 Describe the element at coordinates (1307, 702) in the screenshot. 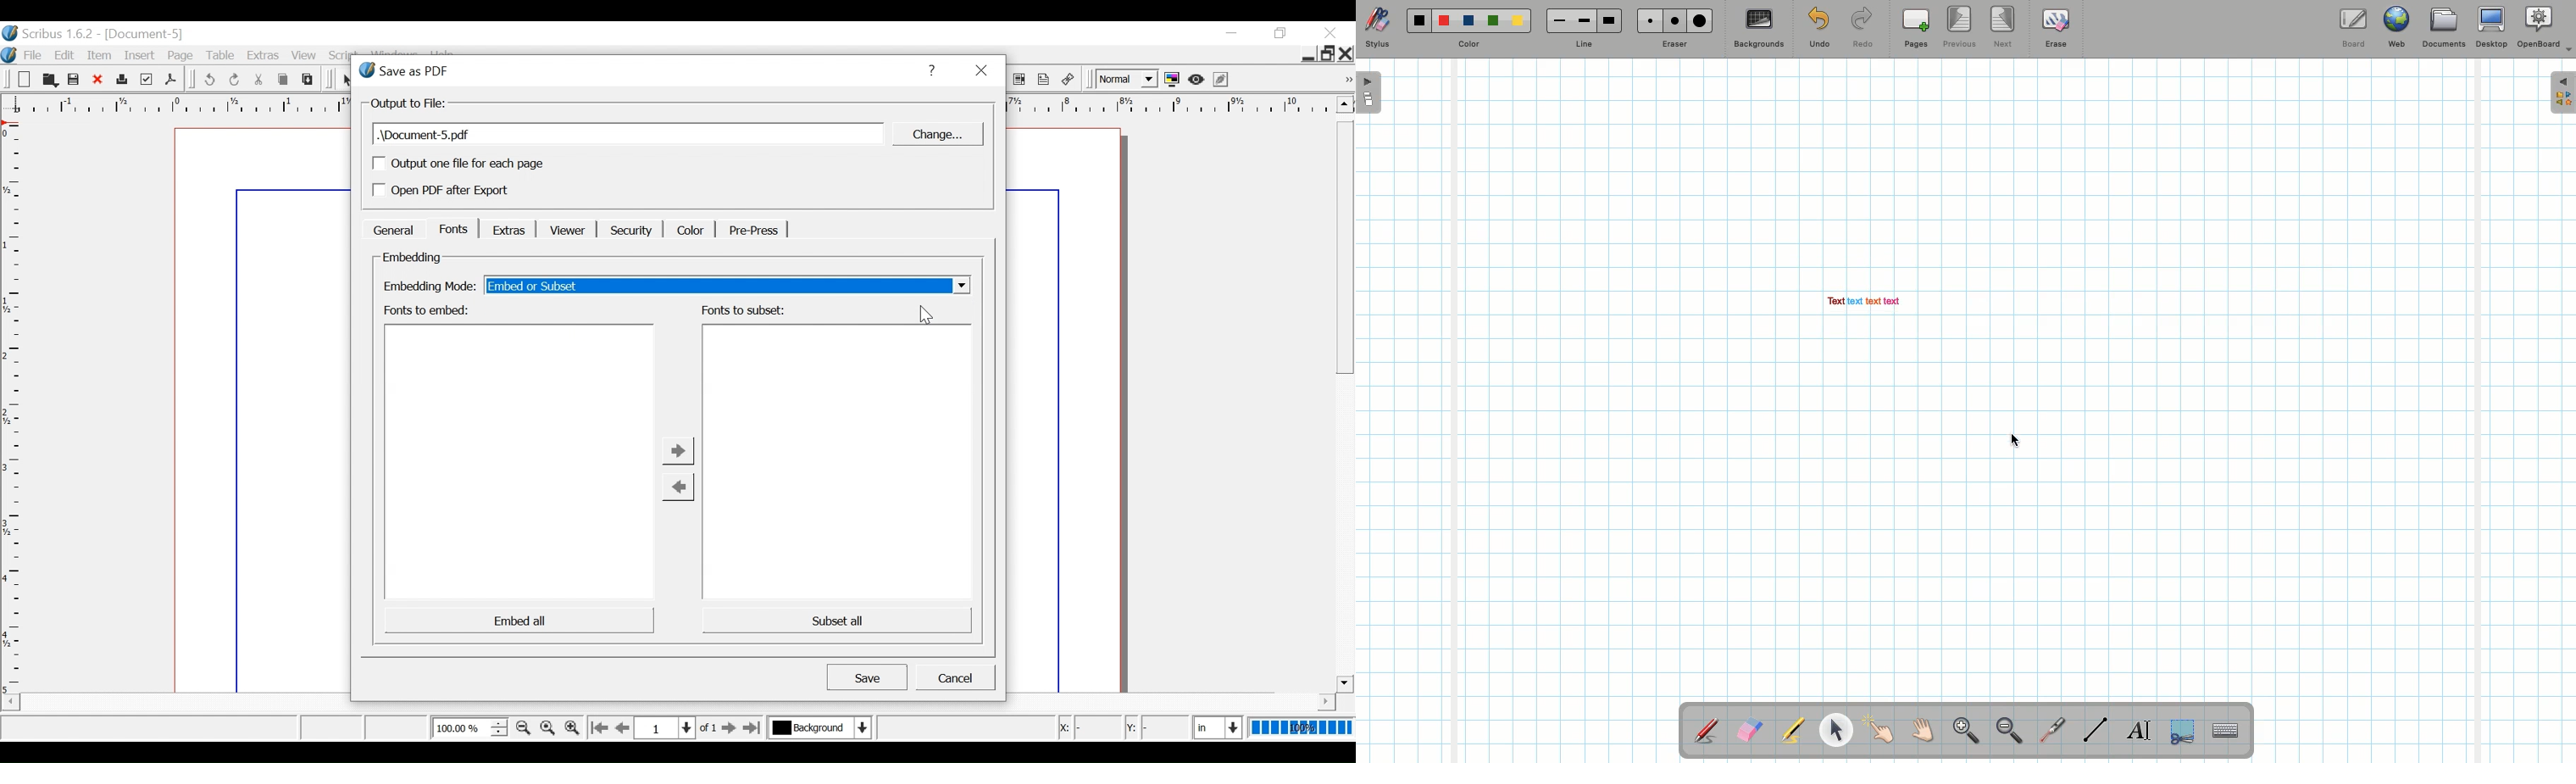

I see `horizontal bar` at that location.